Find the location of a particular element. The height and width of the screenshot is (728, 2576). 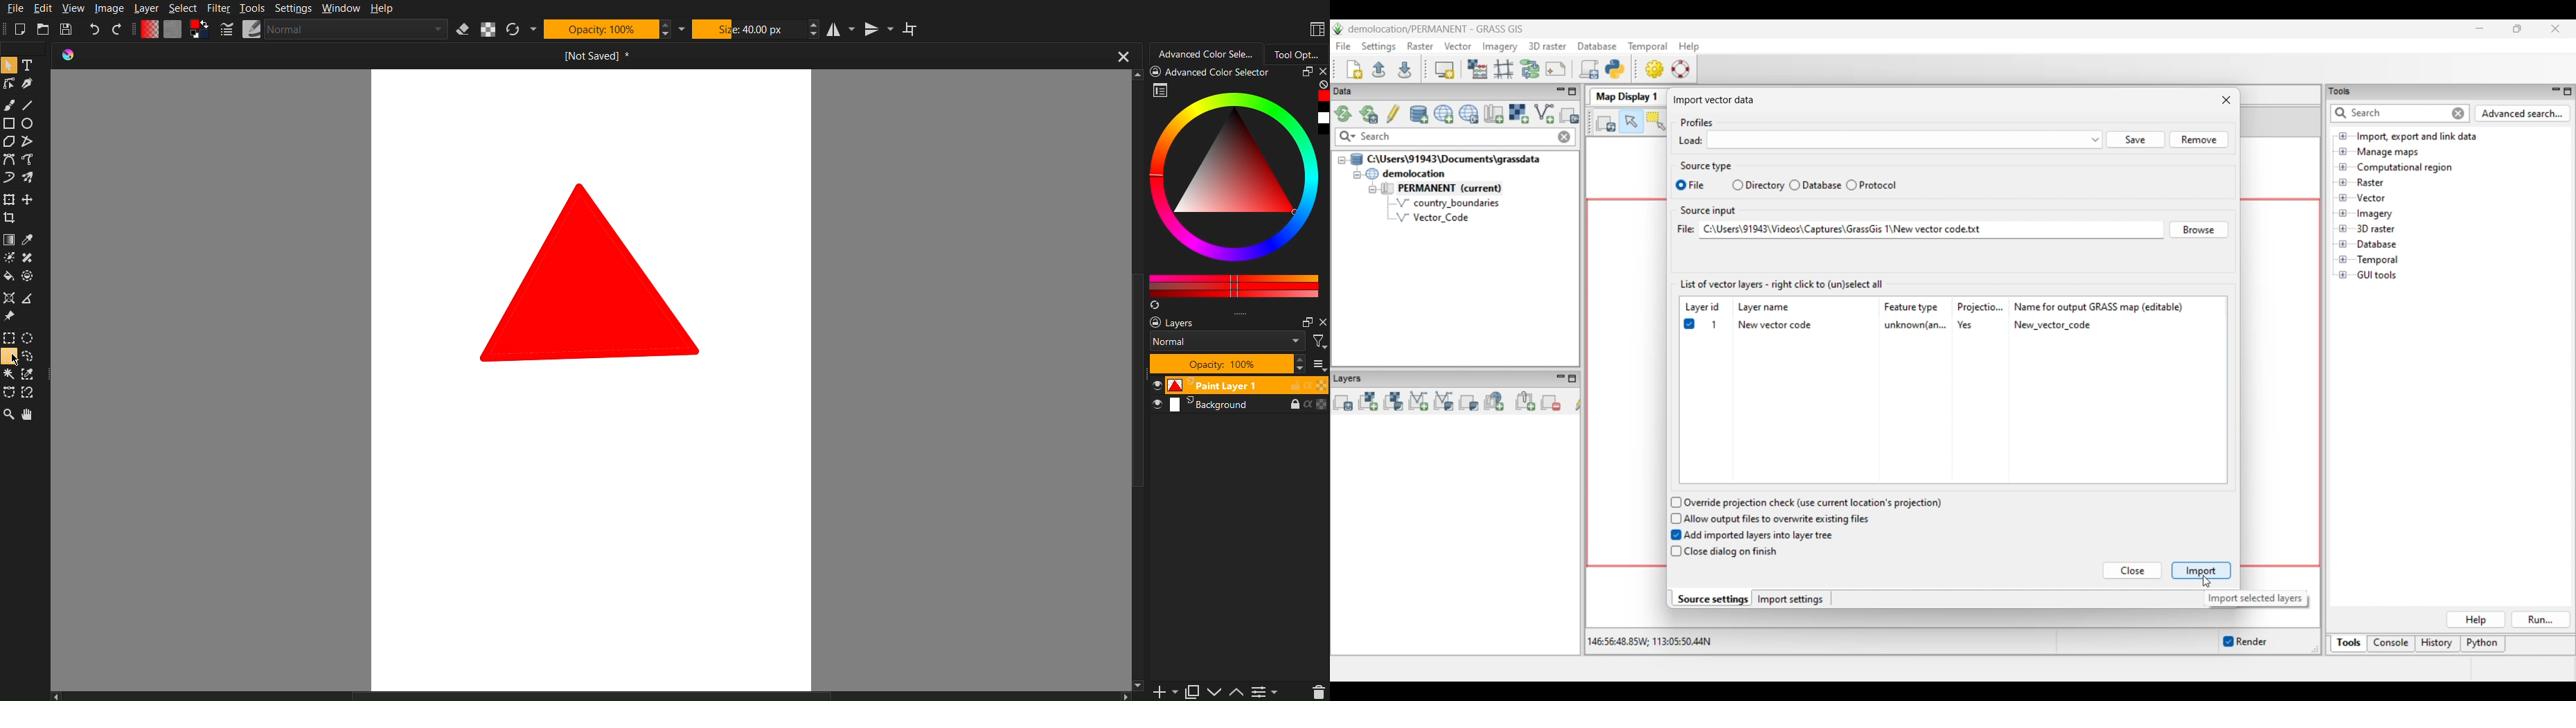

Layer Controls is located at coordinates (1318, 691).